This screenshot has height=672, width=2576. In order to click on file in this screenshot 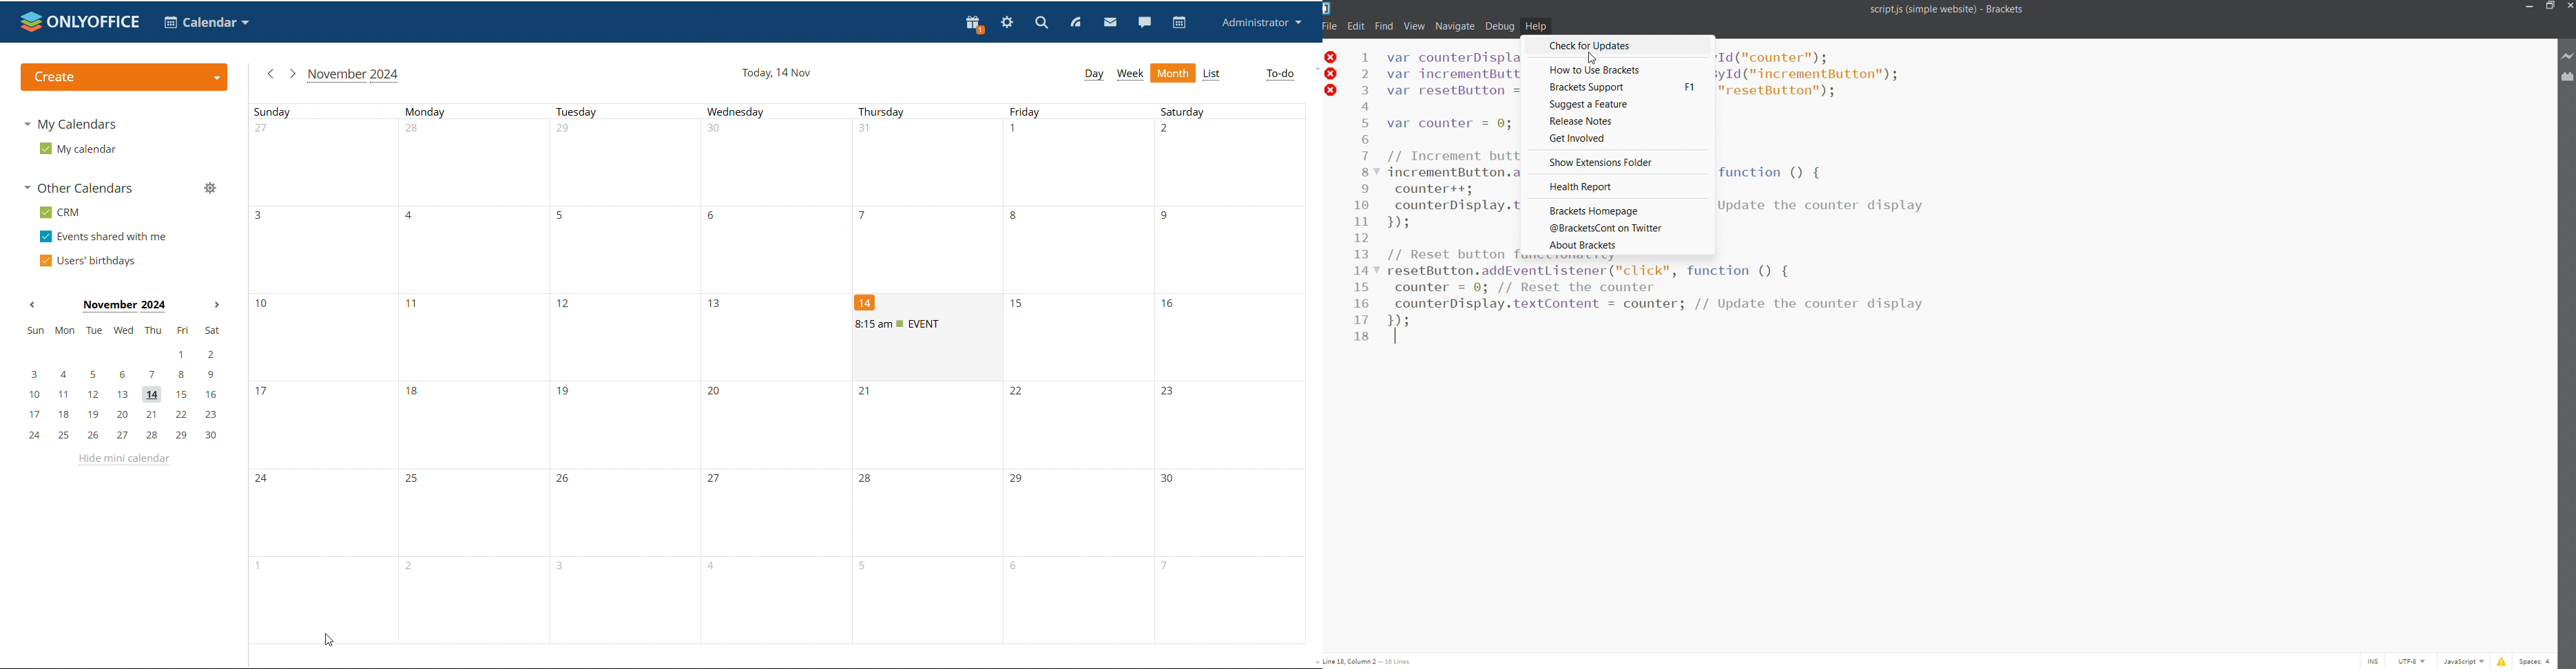, I will do `click(1330, 26)`.